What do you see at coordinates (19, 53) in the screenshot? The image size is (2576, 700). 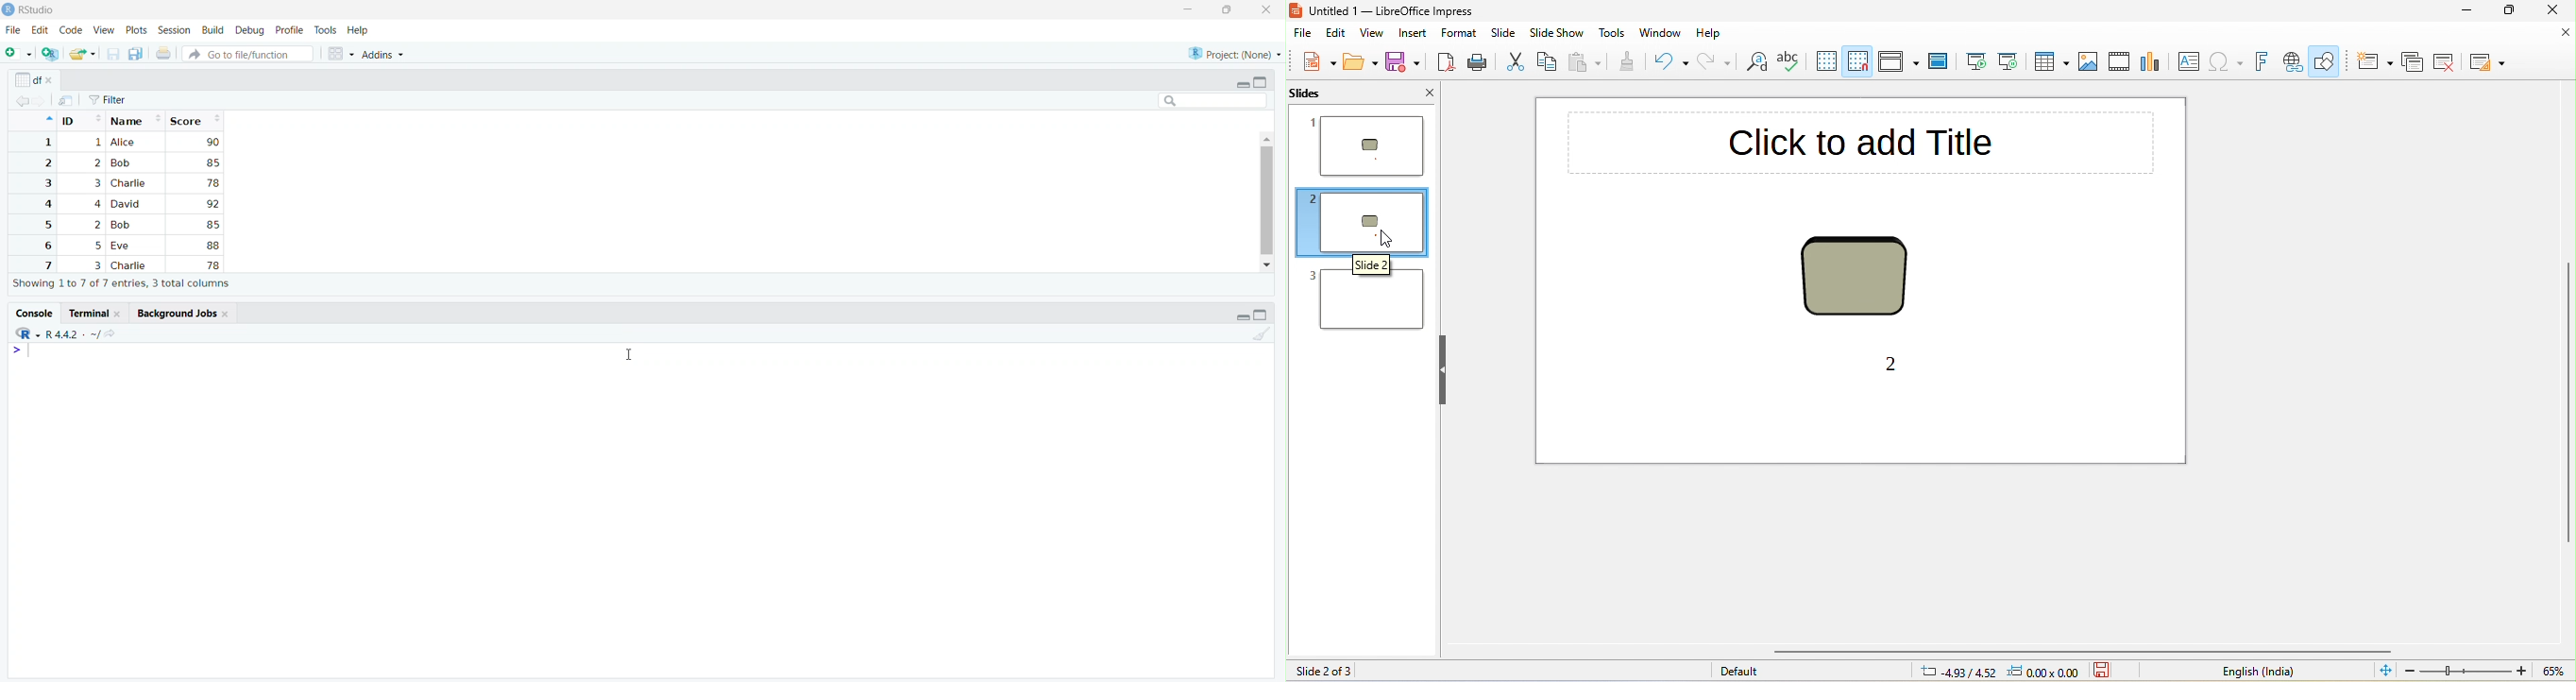 I see `new file` at bounding box center [19, 53].